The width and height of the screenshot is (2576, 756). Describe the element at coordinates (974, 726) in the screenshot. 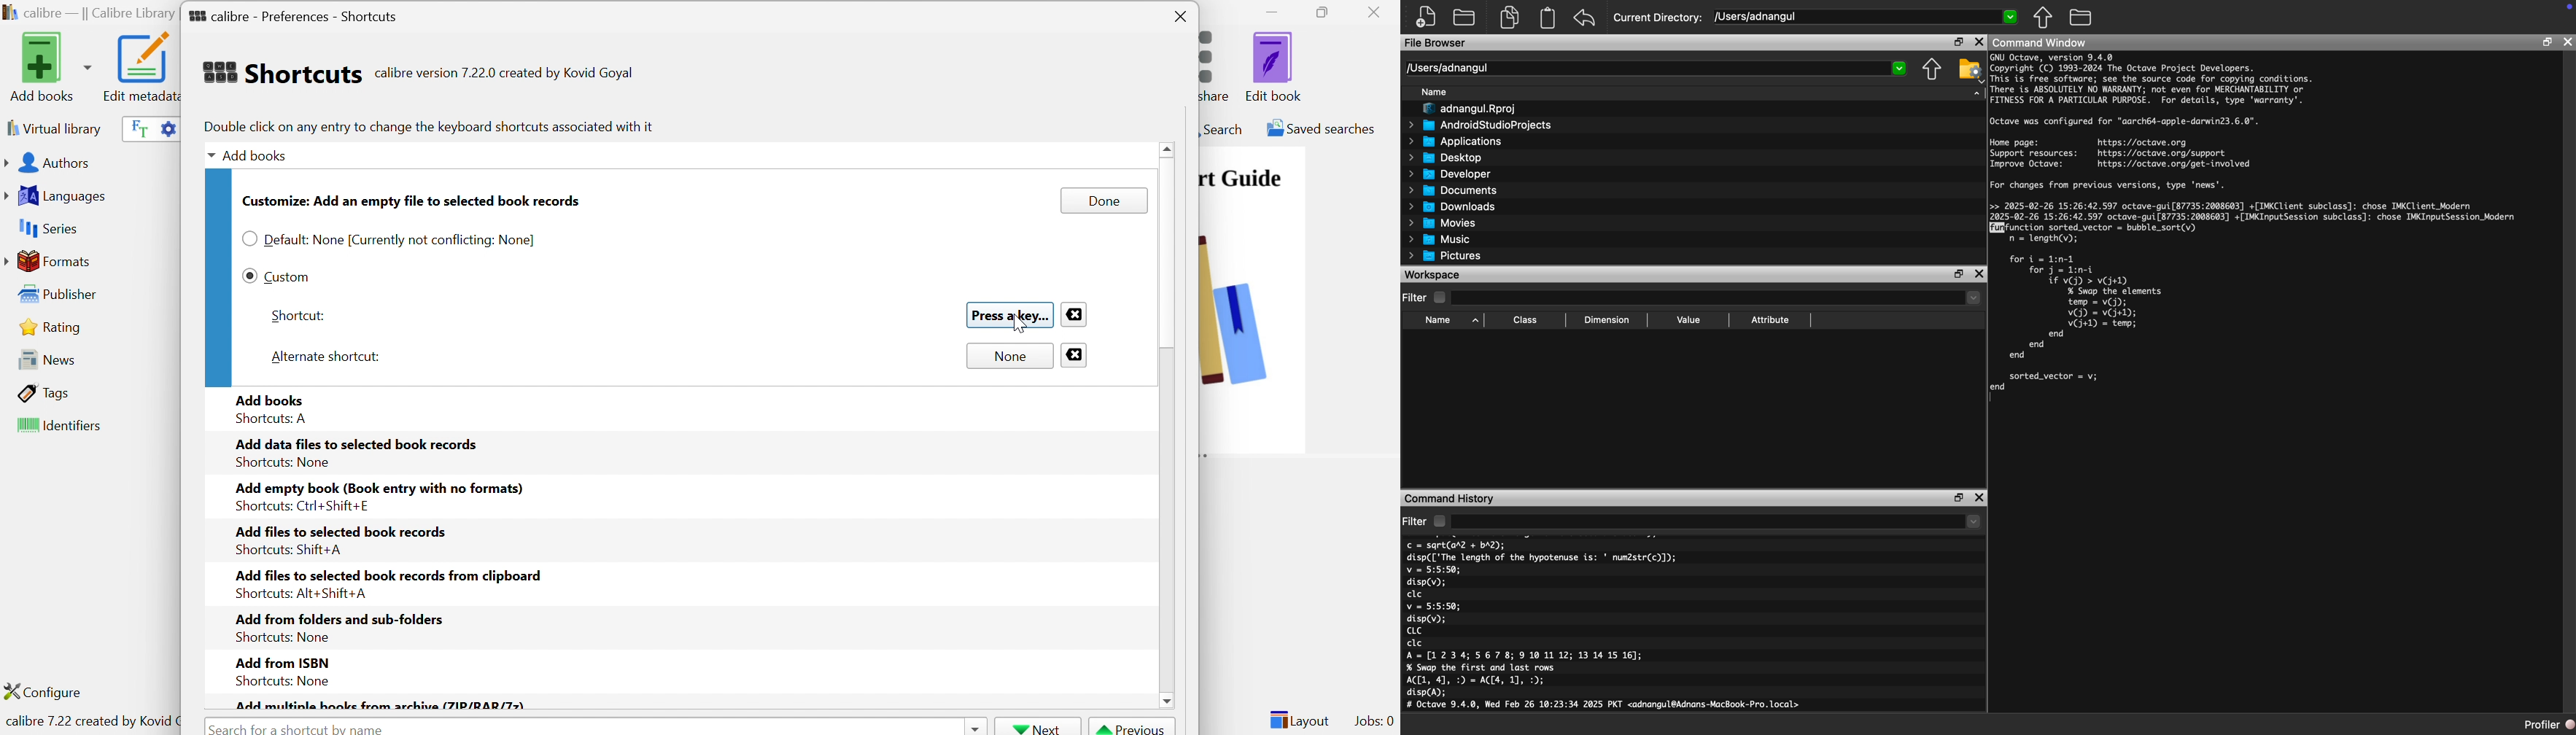

I see `Drop Down` at that location.